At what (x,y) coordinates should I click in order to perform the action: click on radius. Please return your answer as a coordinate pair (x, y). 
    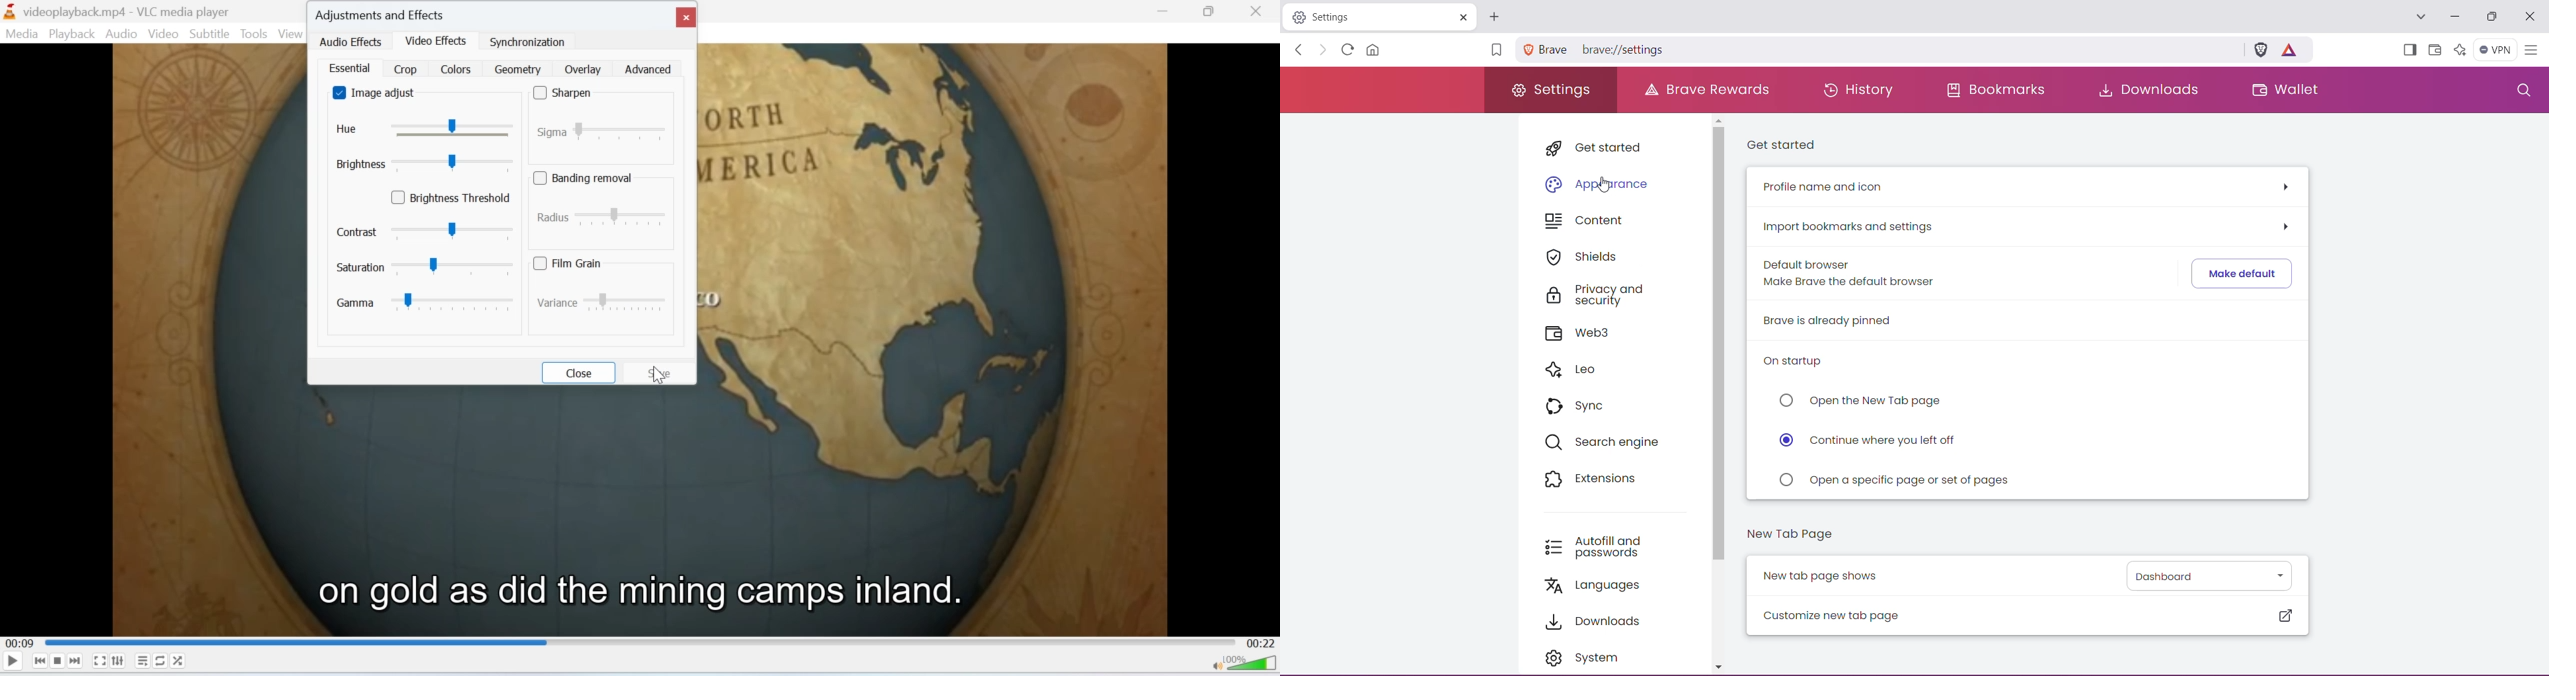
    Looking at the image, I should click on (603, 217).